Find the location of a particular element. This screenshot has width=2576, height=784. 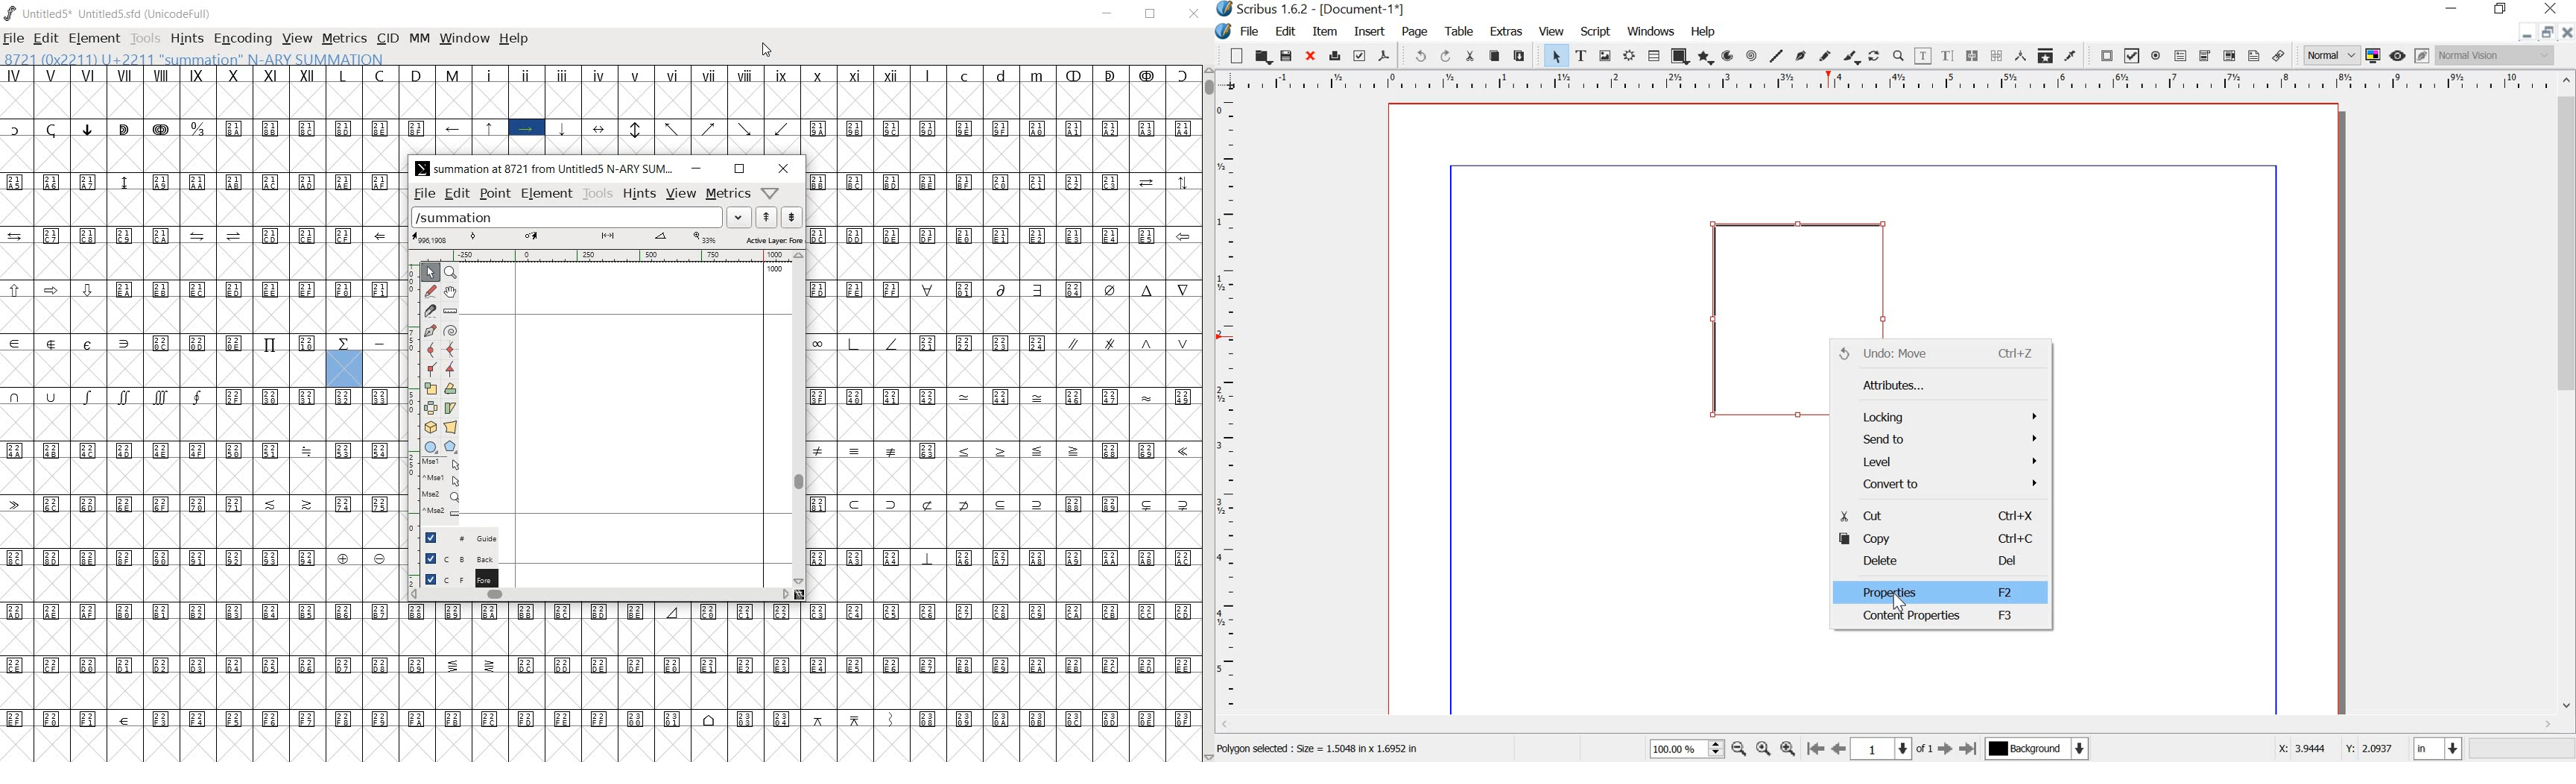

edit contents of frame is located at coordinates (1922, 56).